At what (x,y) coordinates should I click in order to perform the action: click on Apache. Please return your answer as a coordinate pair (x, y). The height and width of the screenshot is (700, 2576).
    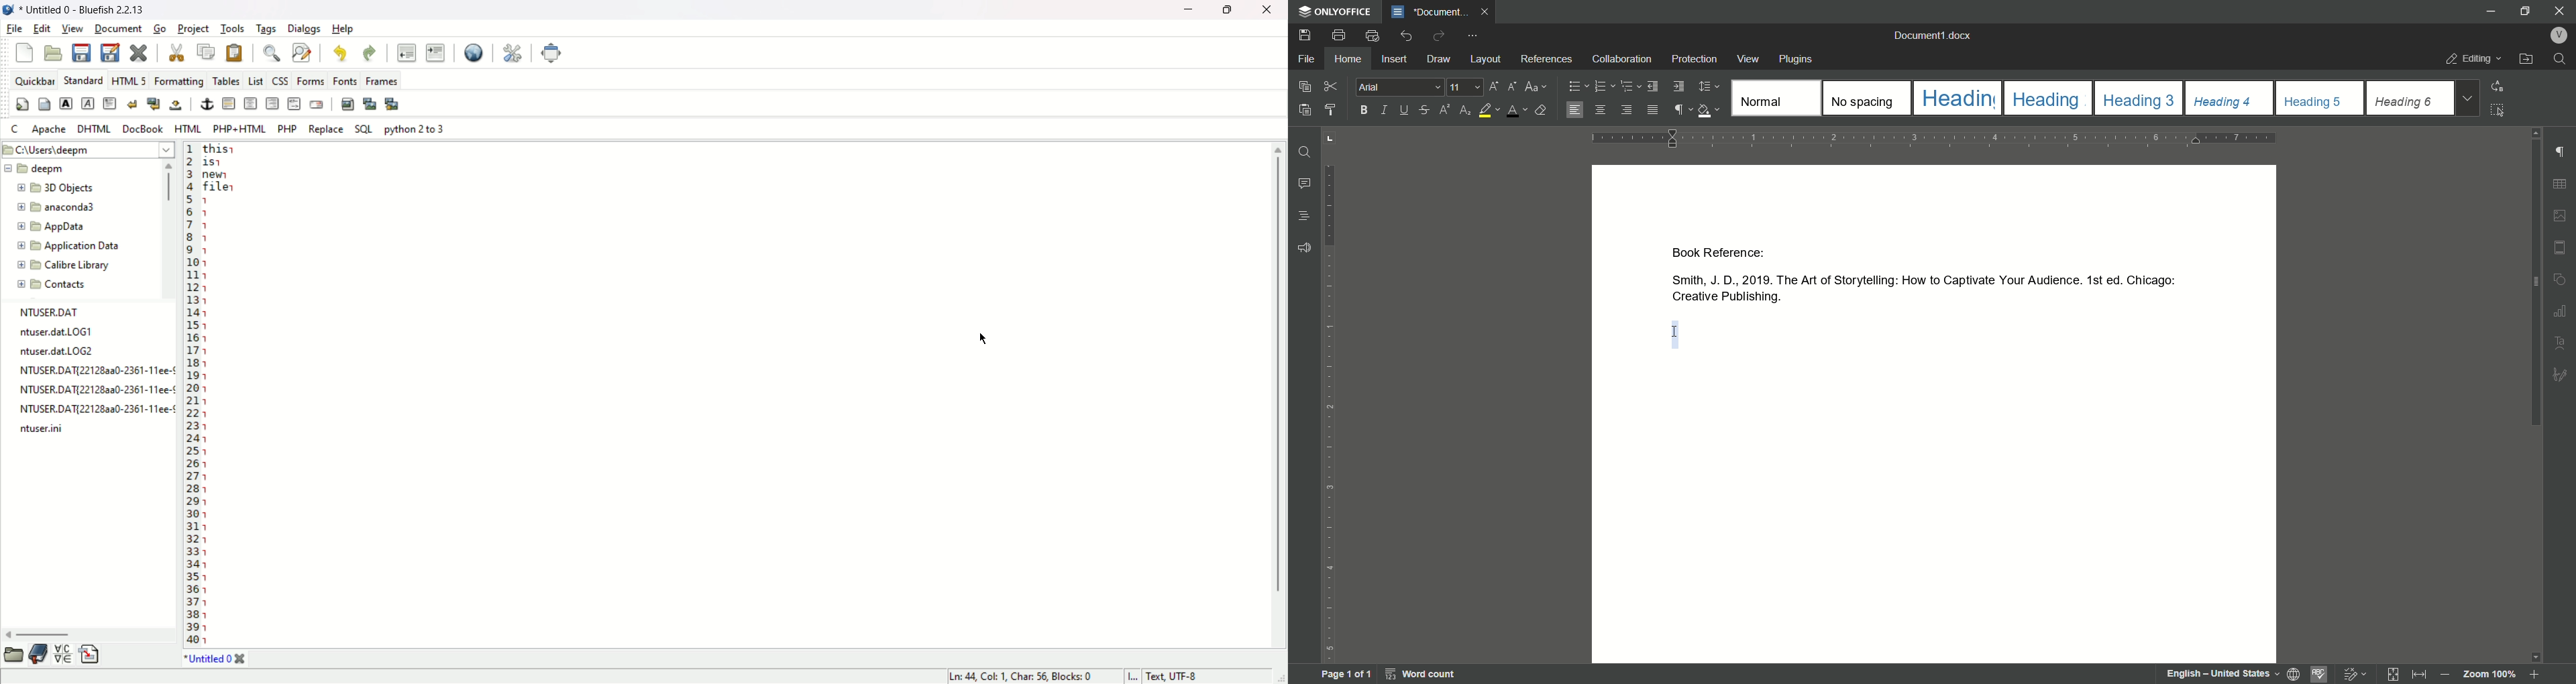
    Looking at the image, I should click on (49, 129).